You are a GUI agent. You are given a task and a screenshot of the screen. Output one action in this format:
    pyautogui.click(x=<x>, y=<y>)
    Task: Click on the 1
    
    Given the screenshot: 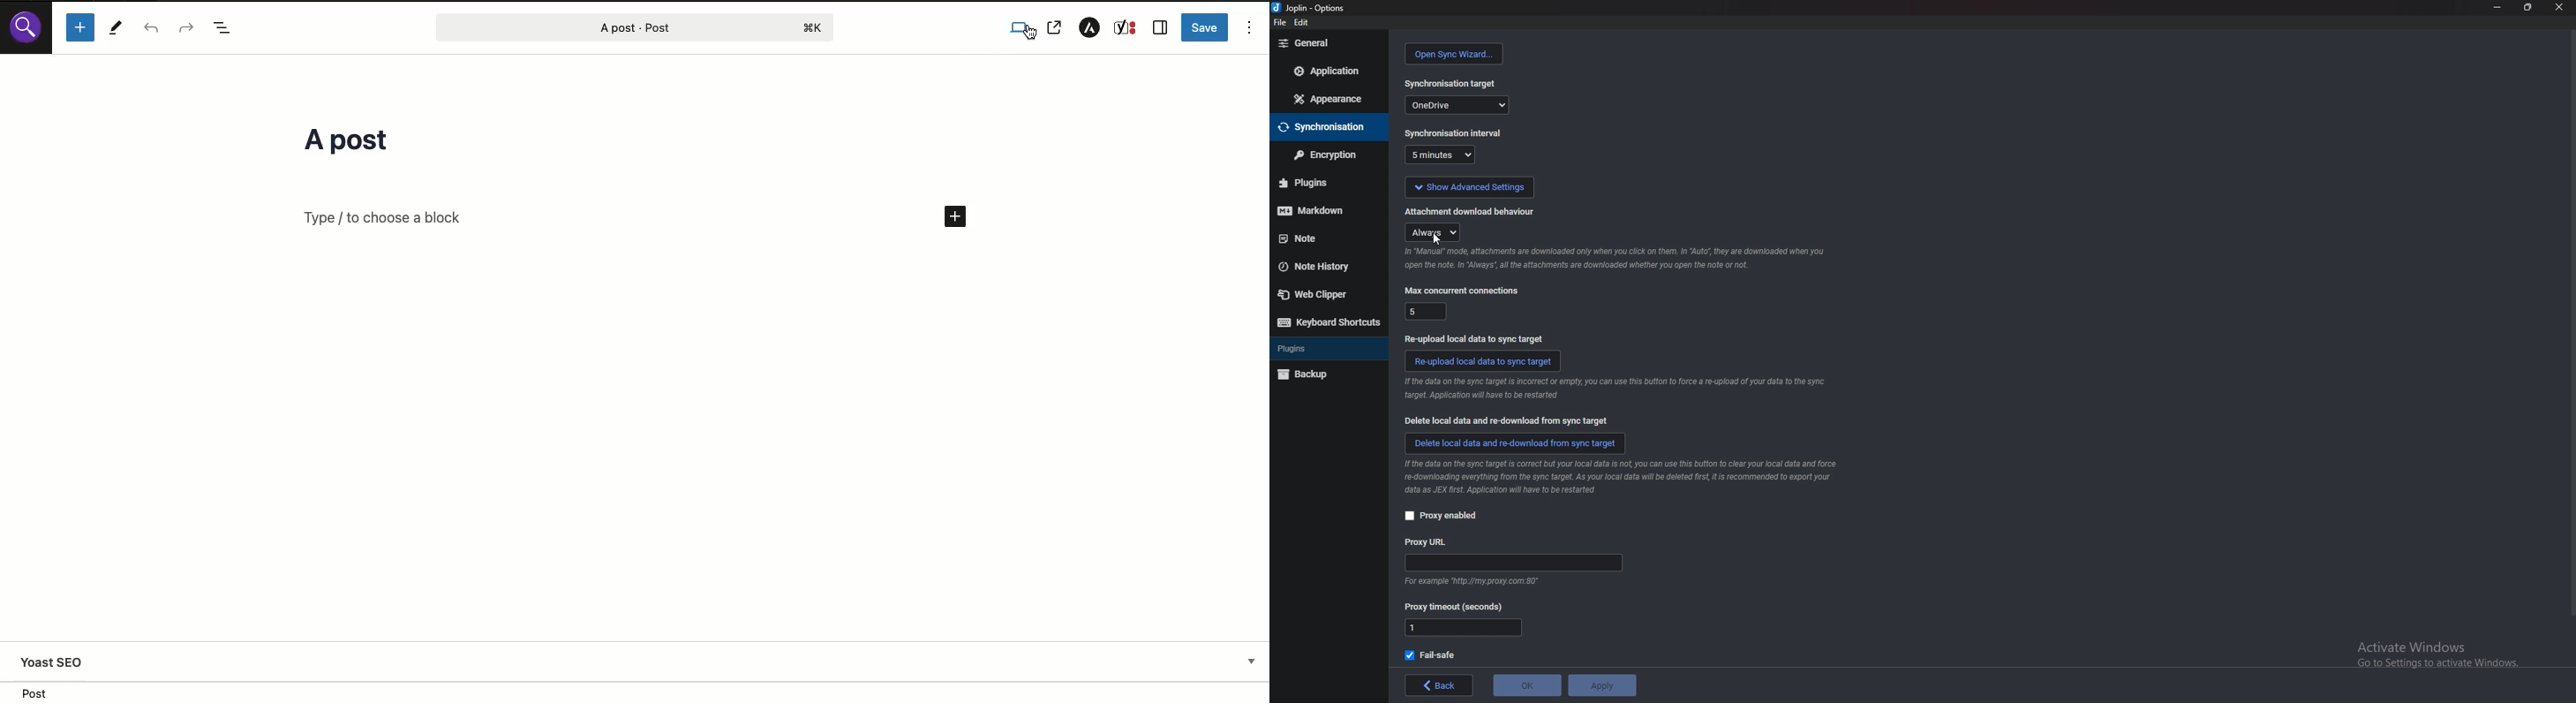 What is the action you would take?
    pyautogui.click(x=1464, y=628)
    